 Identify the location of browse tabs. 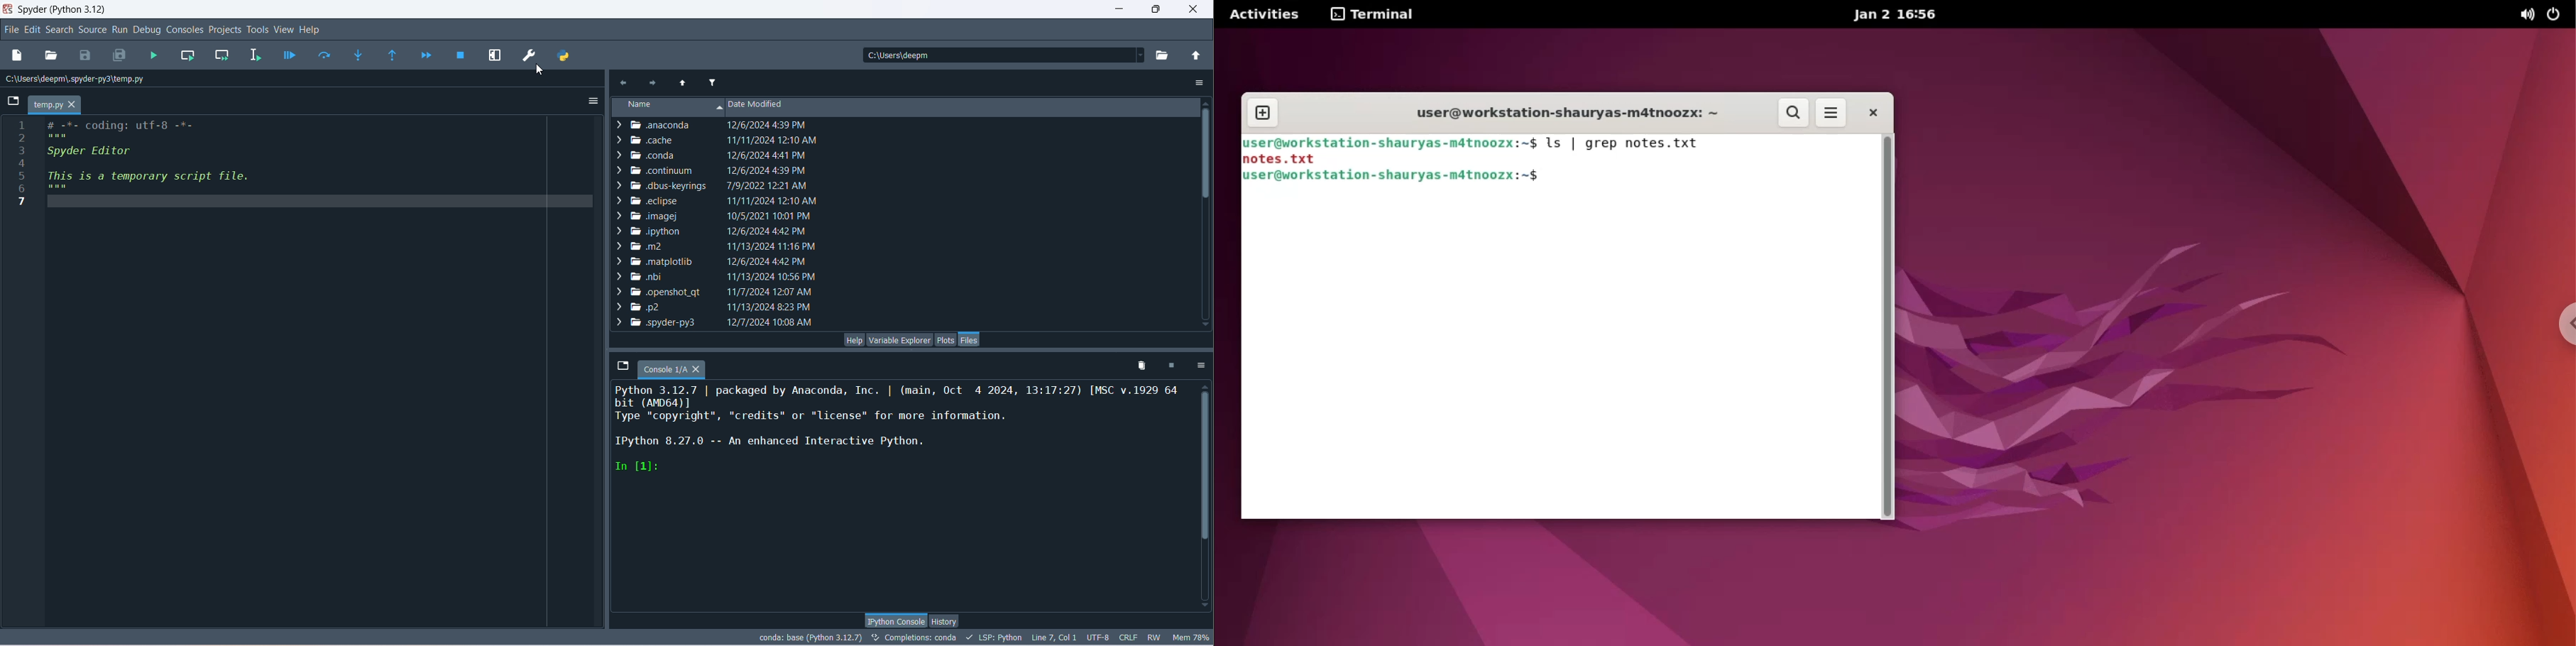
(622, 365).